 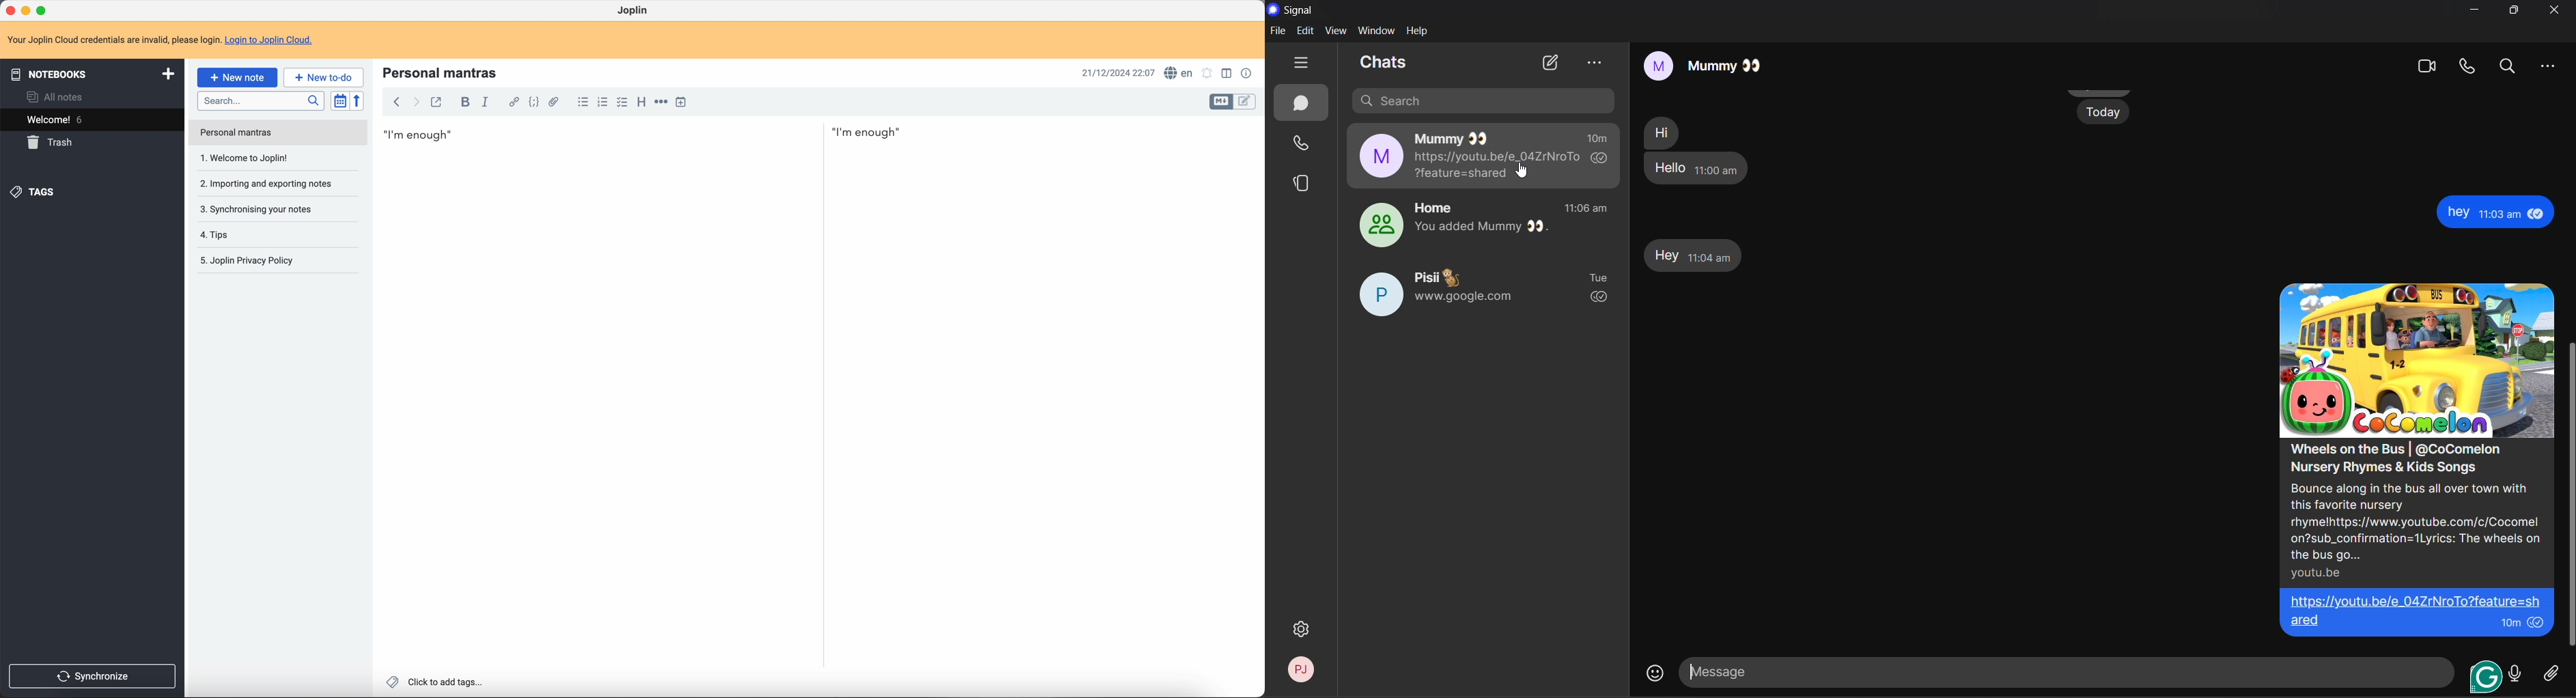 What do you see at coordinates (603, 102) in the screenshot?
I see `numbered list` at bounding box center [603, 102].